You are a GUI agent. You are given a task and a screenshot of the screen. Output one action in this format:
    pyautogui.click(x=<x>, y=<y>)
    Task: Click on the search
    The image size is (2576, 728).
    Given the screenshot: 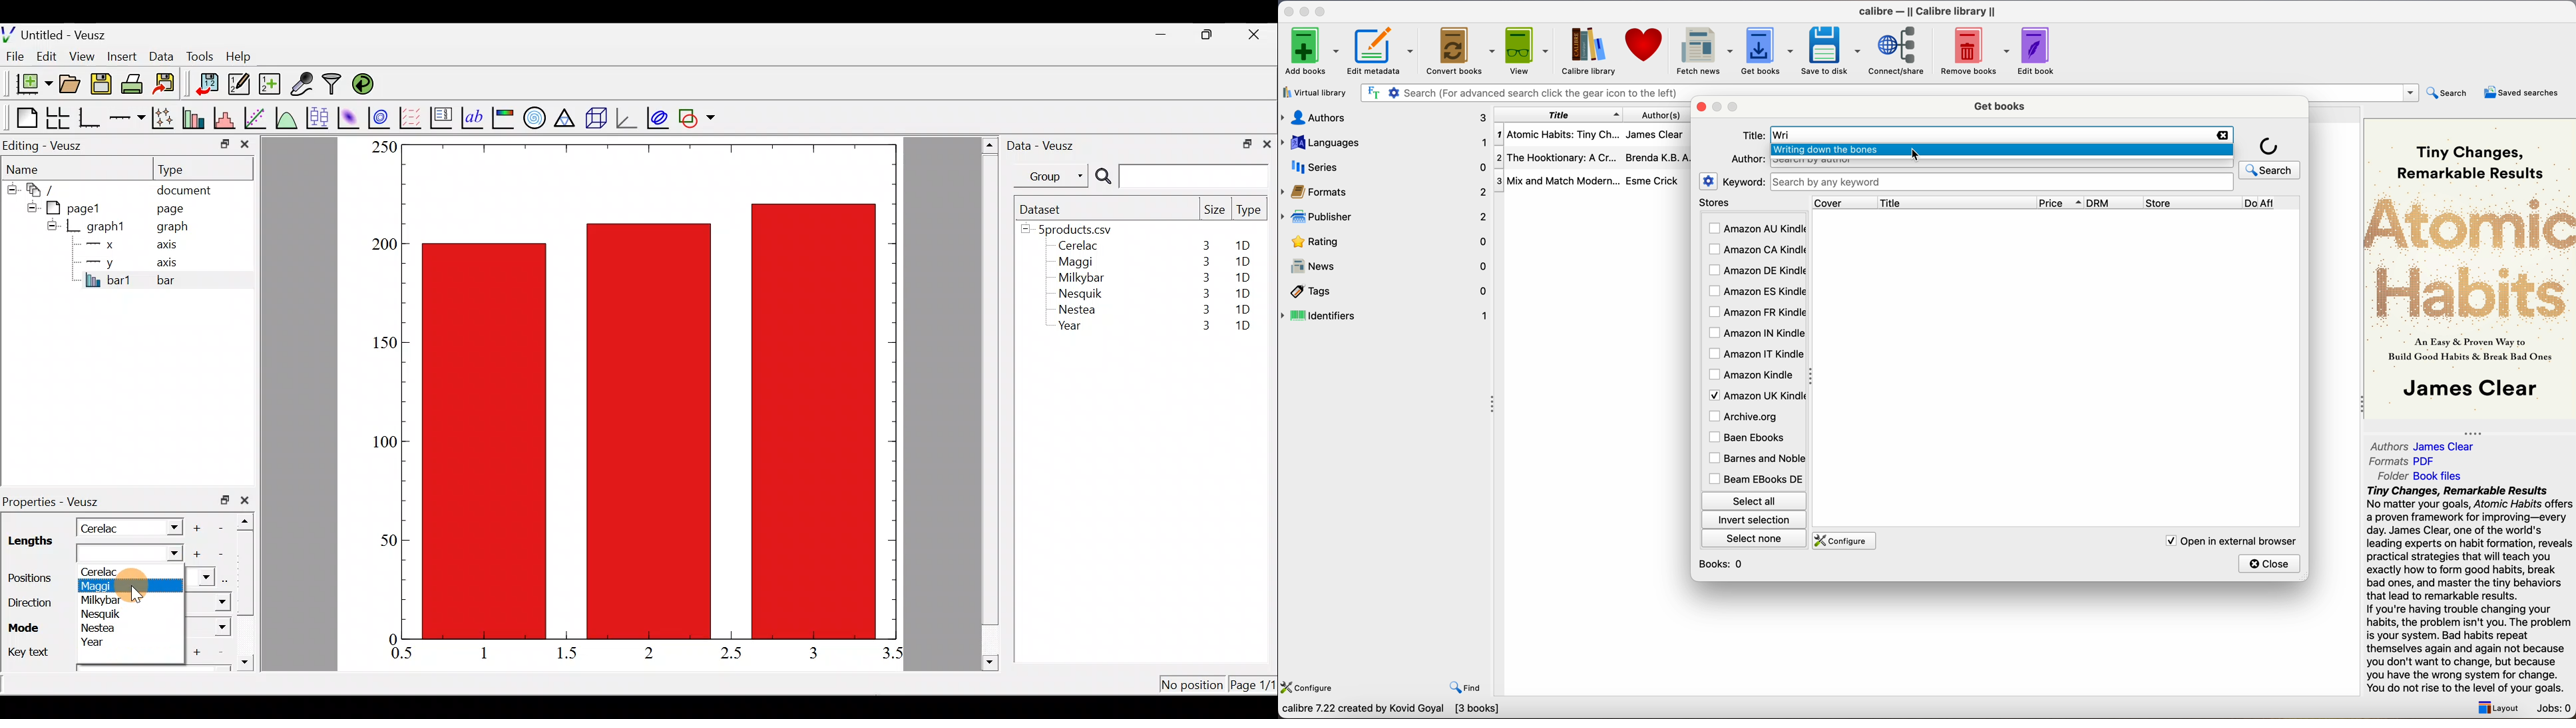 What is the action you would take?
    pyautogui.click(x=2449, y=92)
    